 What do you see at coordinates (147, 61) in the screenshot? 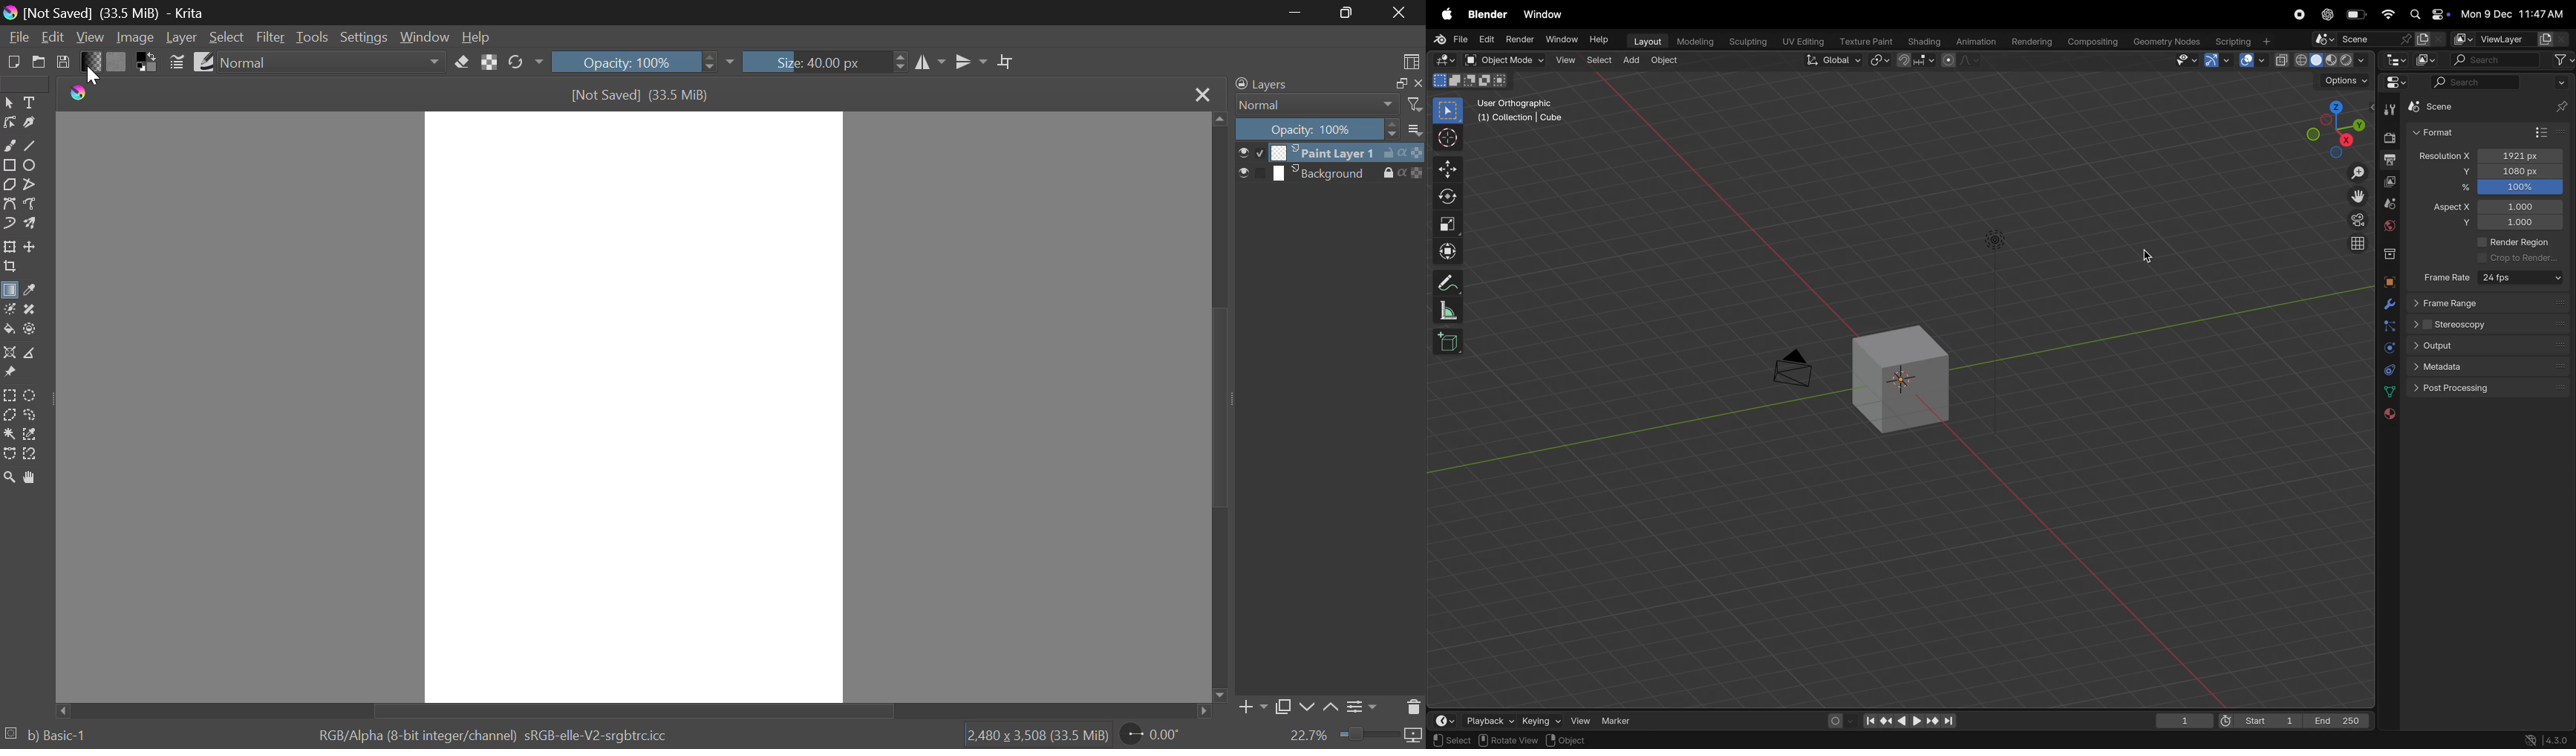
I see `Colors in use` at bounding box center [147, 61].